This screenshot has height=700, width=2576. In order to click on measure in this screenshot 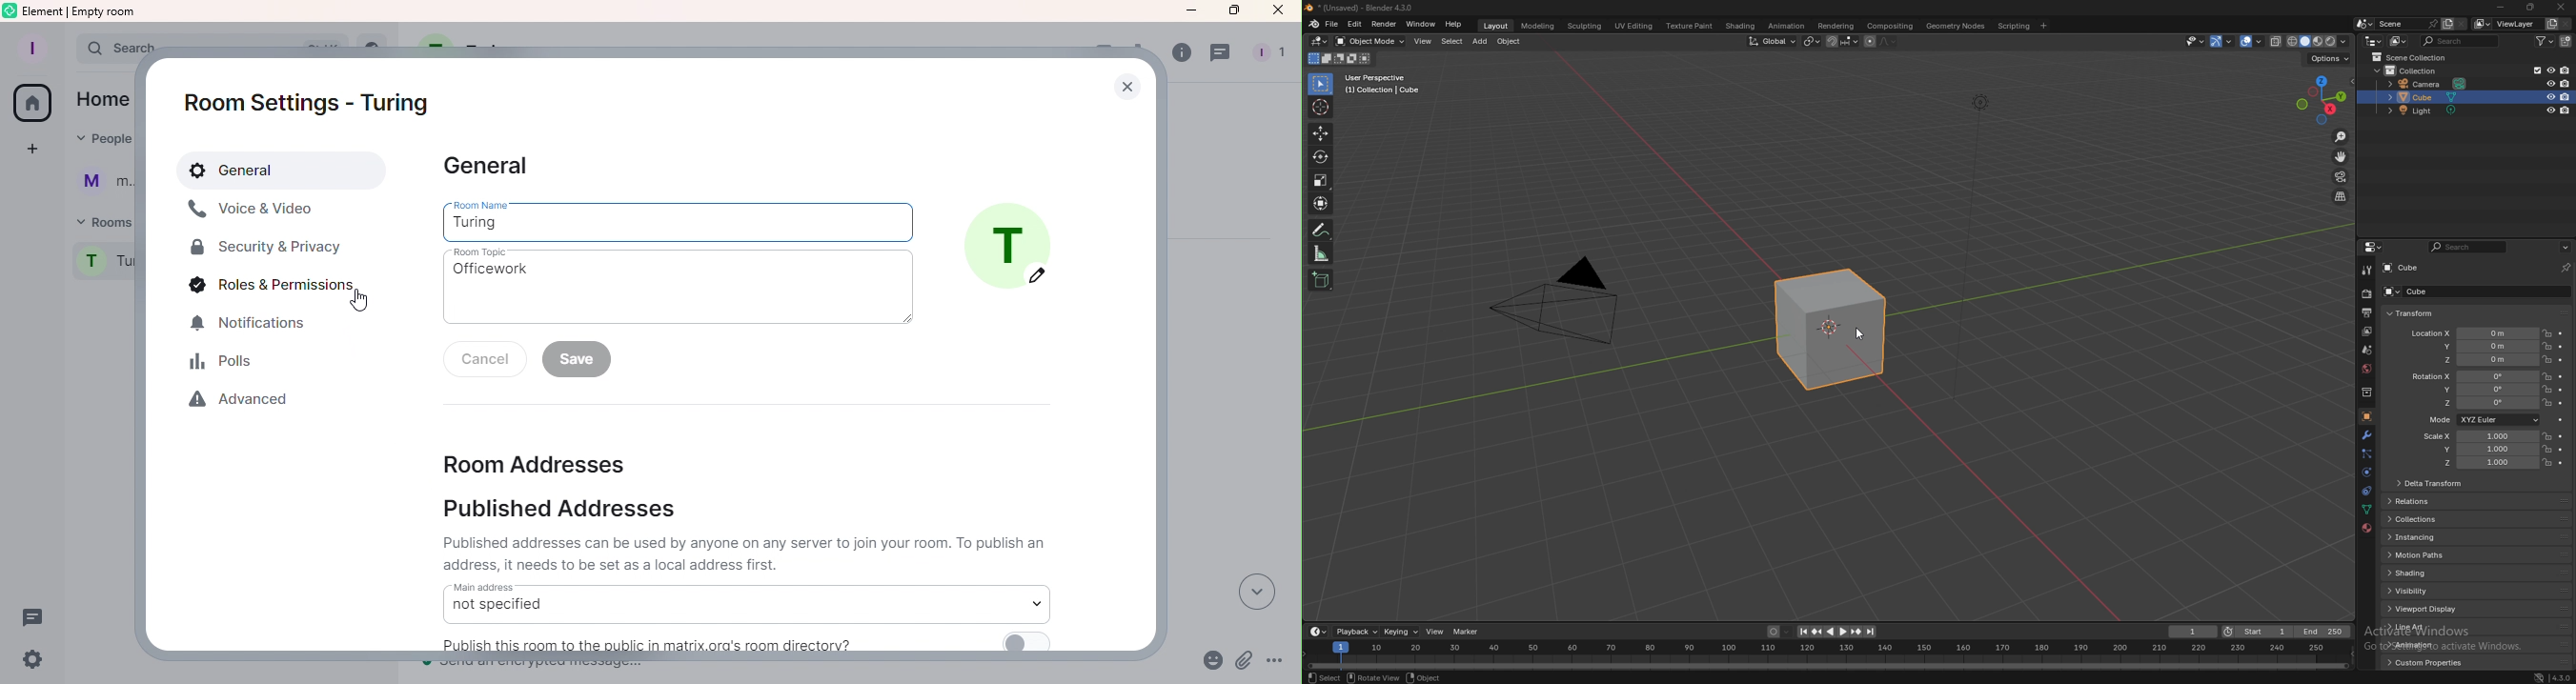, I will do `click(1321, 253)`.